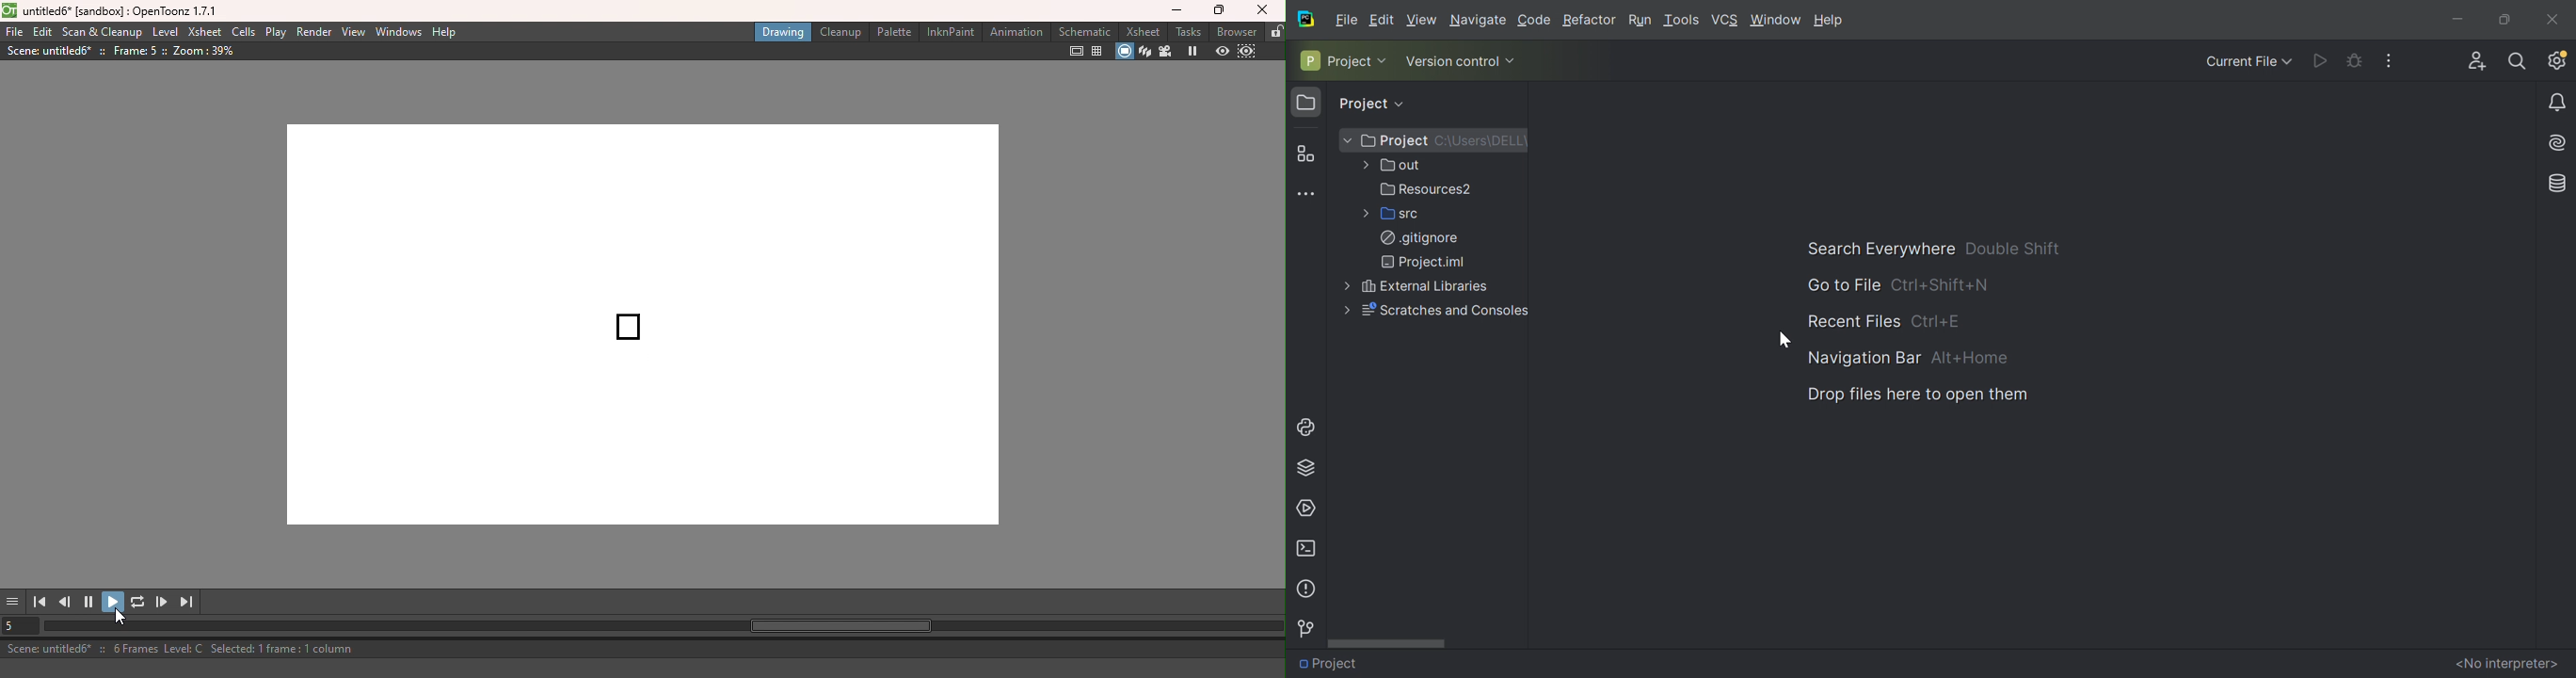 This screenshot has width=2576, height=700. What do you see at coordinates (110, 11) in the screenshot?
I see `File name` at bounding box center [110, 11].